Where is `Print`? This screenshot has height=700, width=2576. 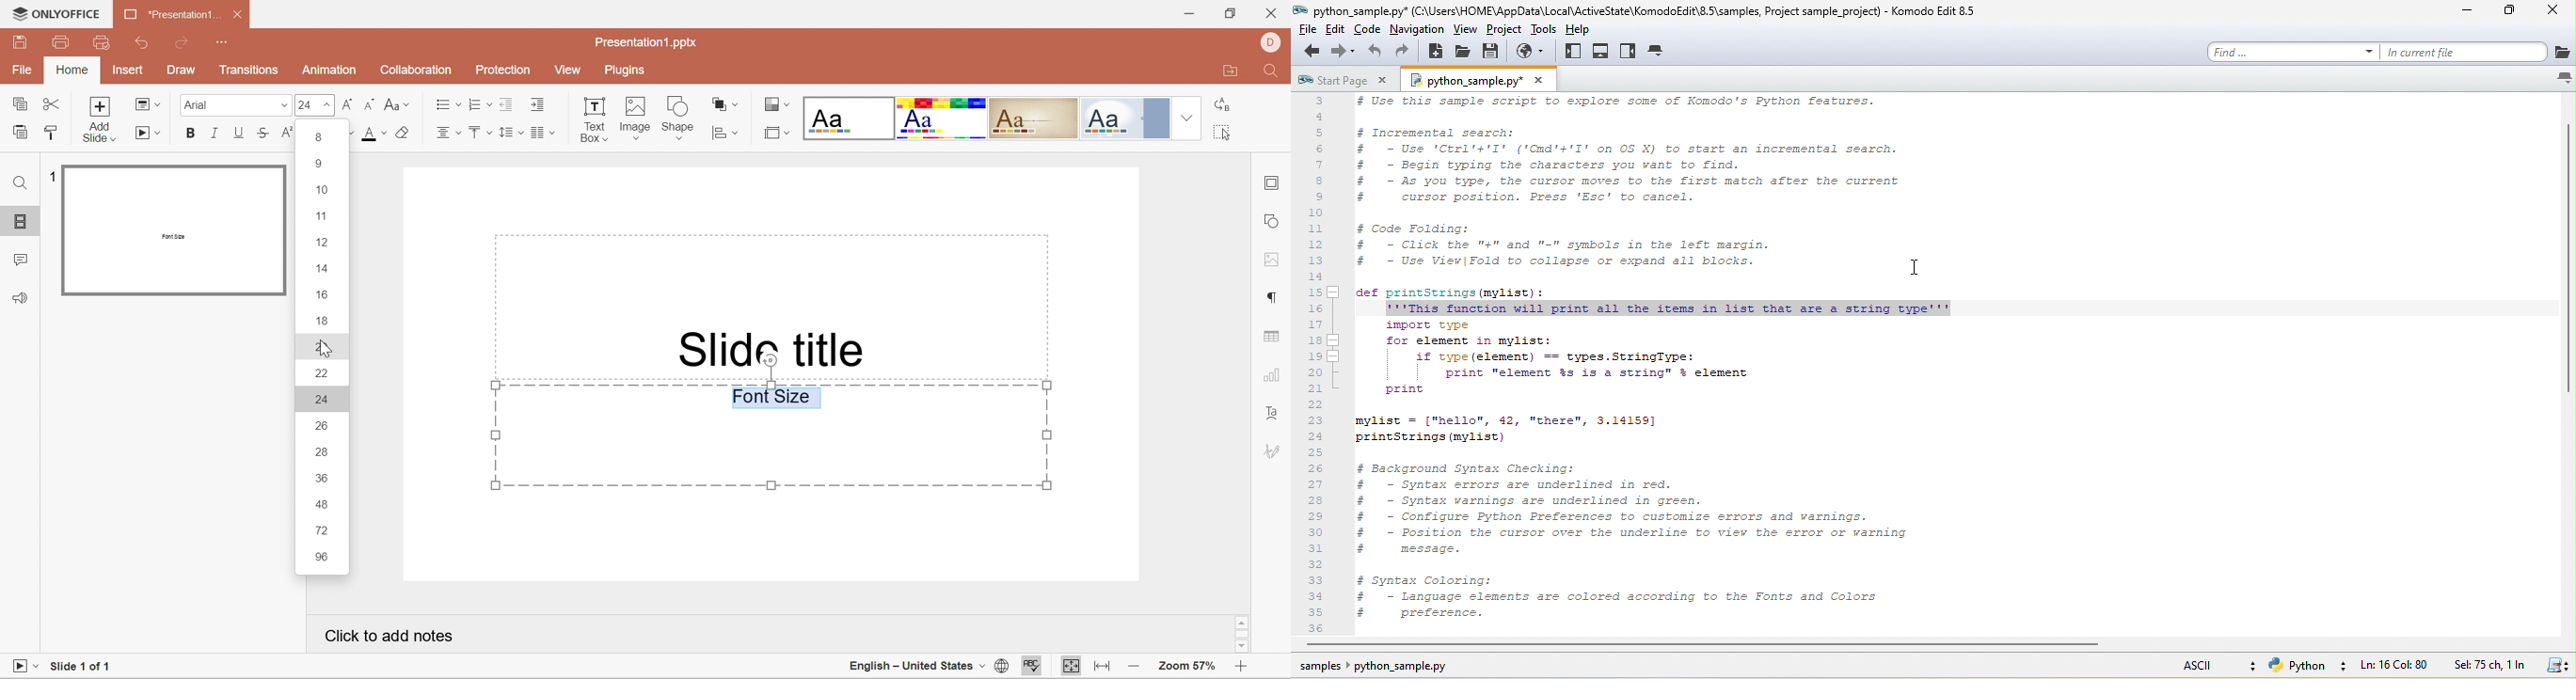 Print is located at coordinates (61, 42).